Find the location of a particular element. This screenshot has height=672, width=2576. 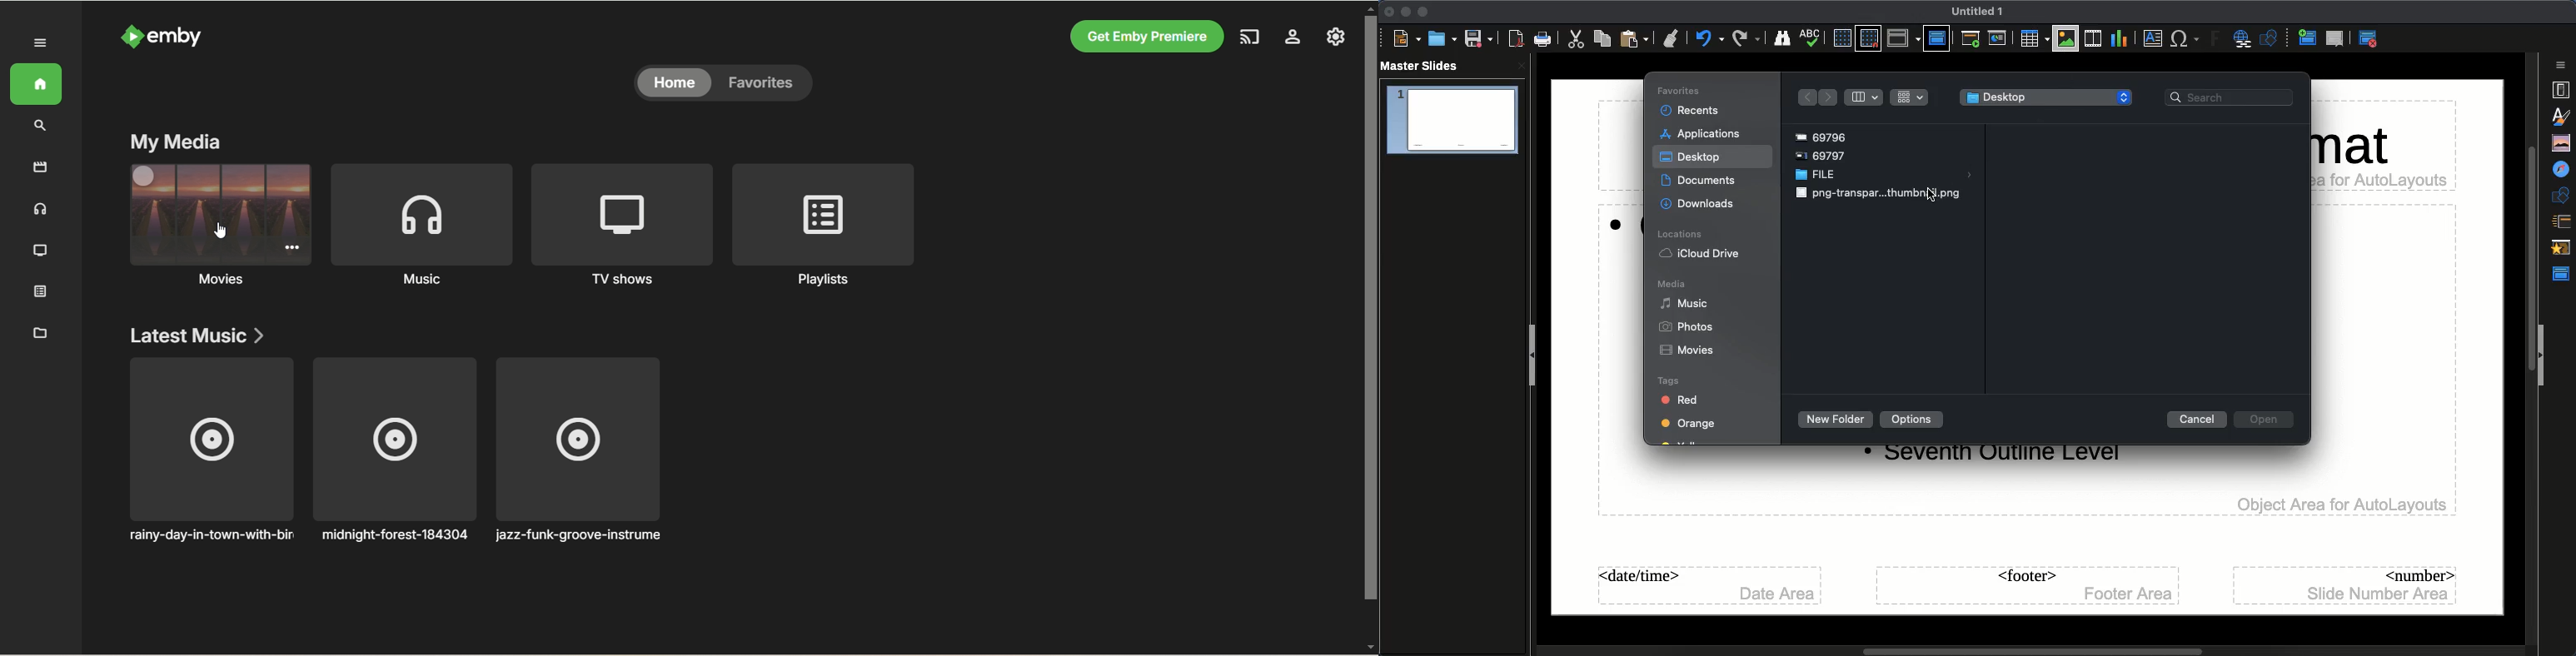

Cancel is located at coordinates (2198, 420).